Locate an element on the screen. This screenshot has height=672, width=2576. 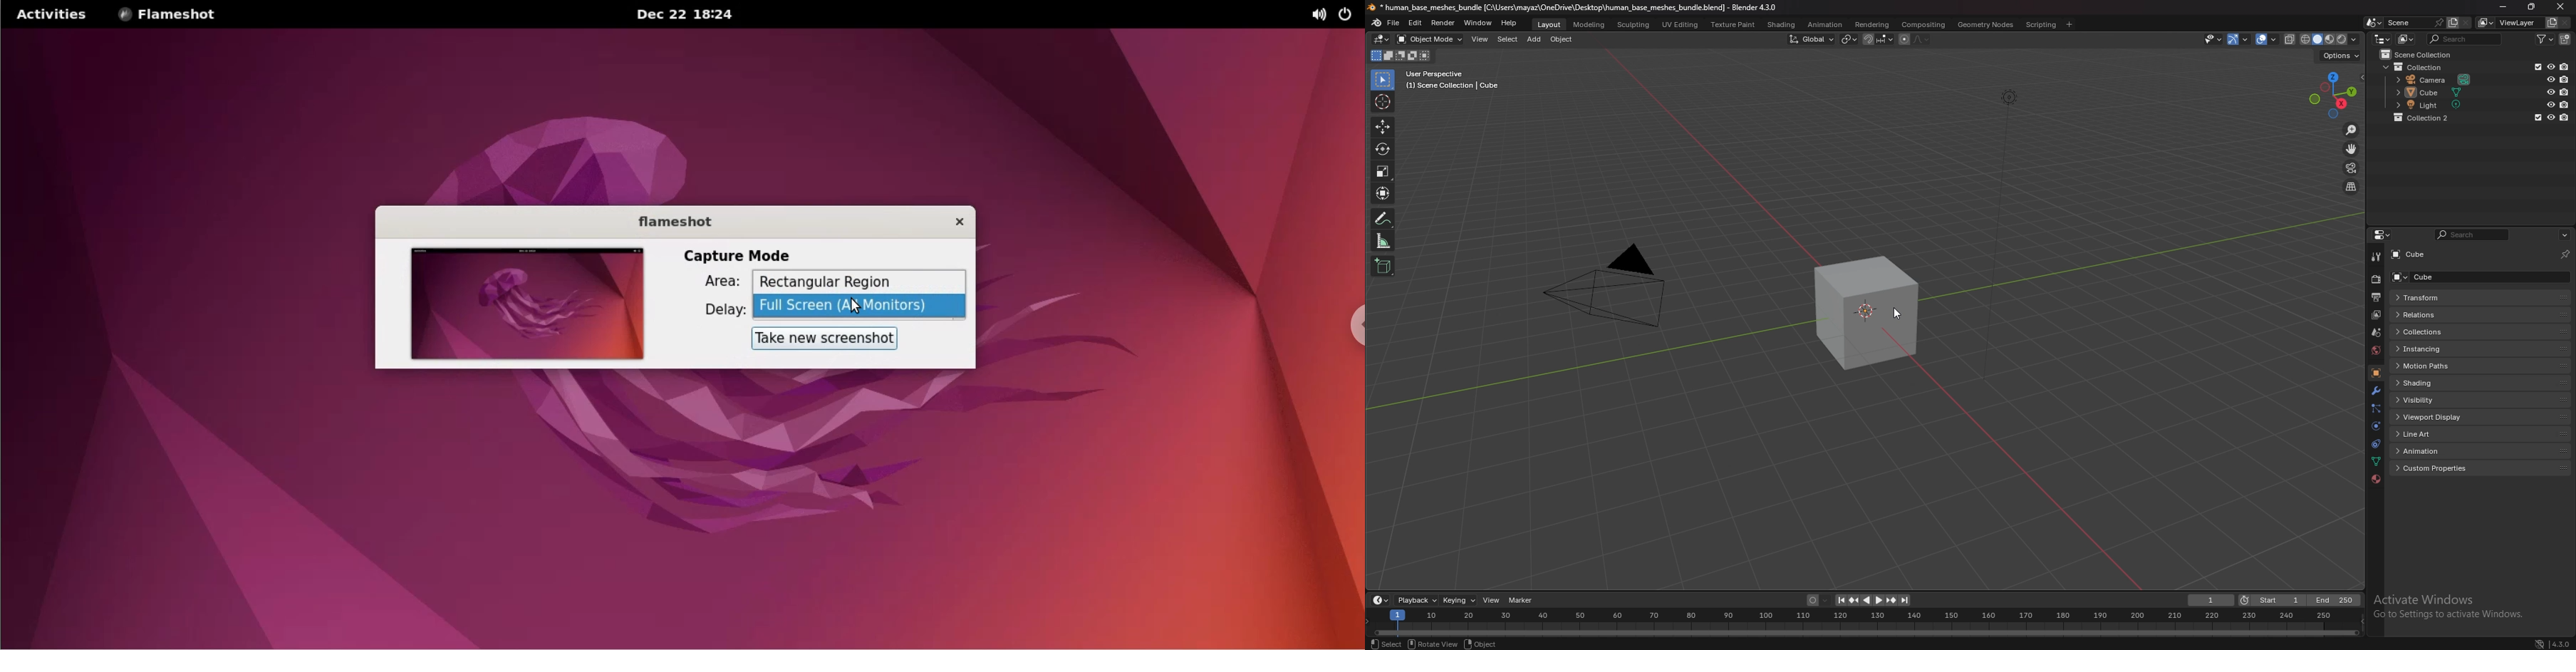
close is located at coordinates (2562, 6).